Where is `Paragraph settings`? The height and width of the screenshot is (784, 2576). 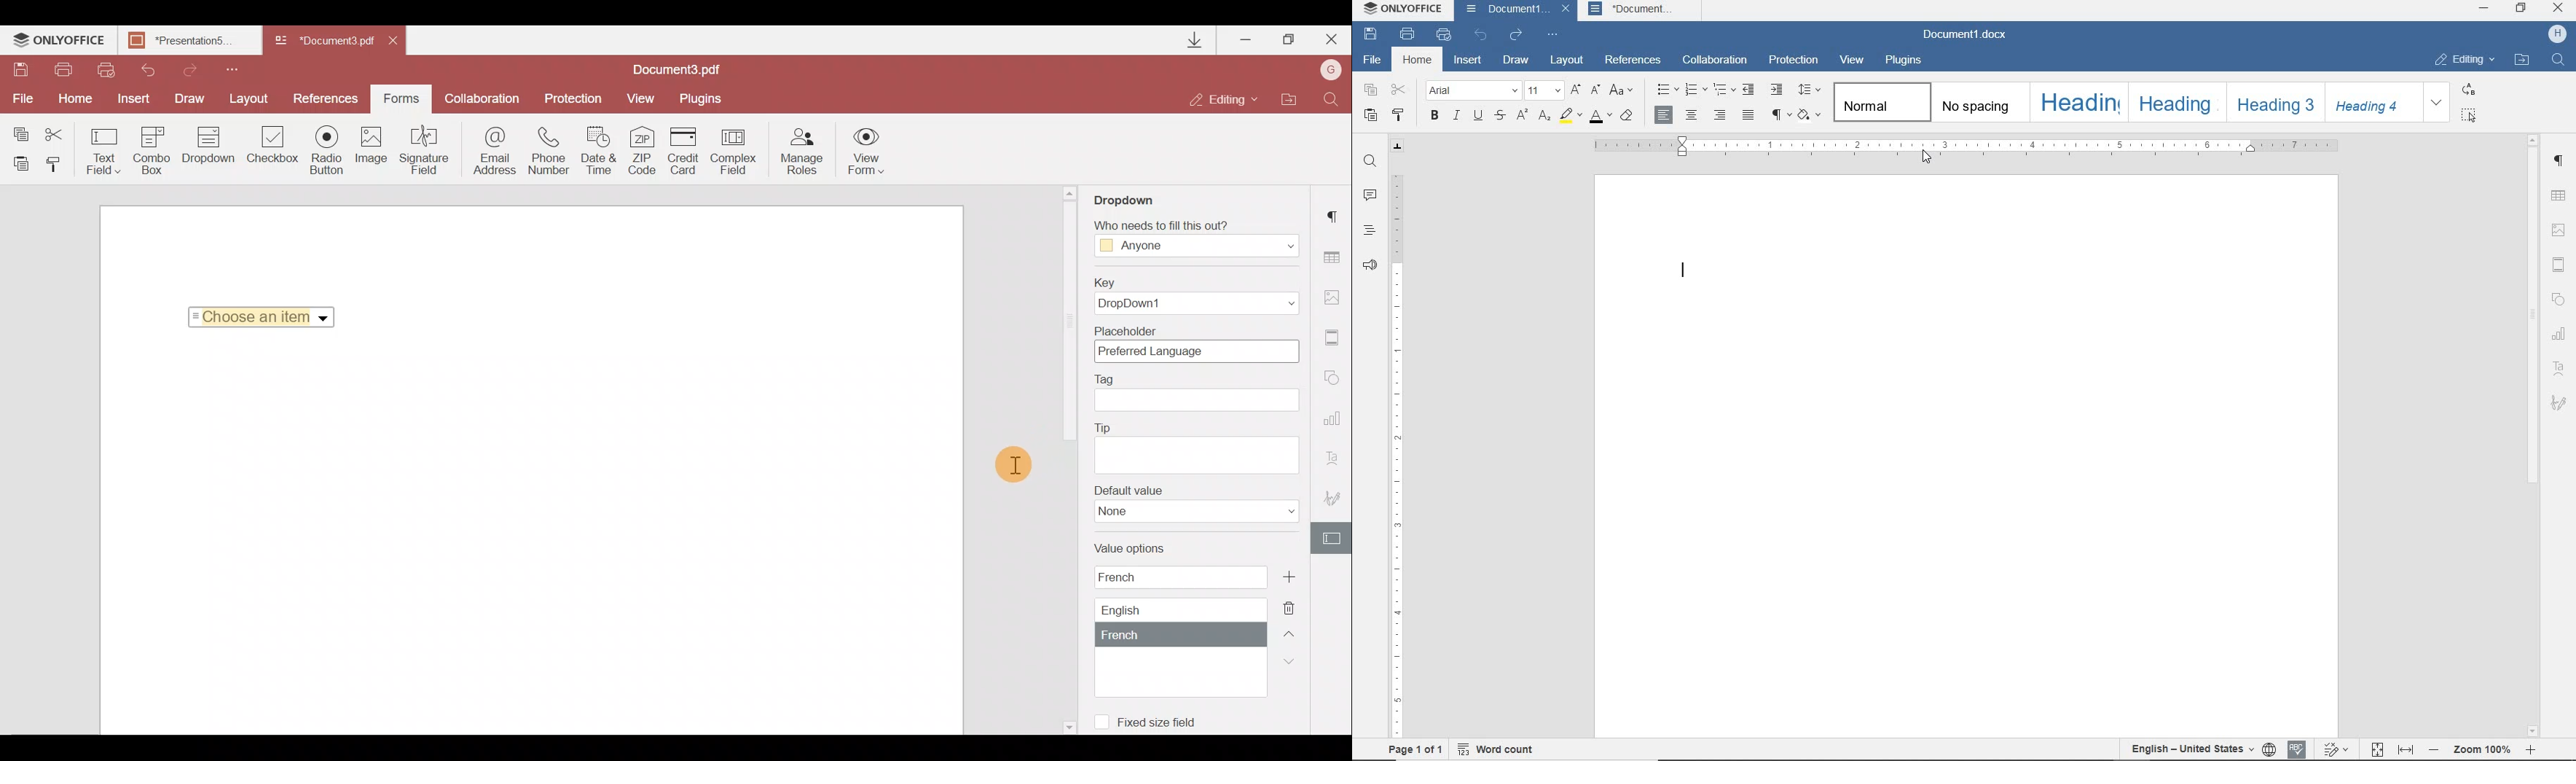
Paragraph settings is located at coordinates (1335, 212).